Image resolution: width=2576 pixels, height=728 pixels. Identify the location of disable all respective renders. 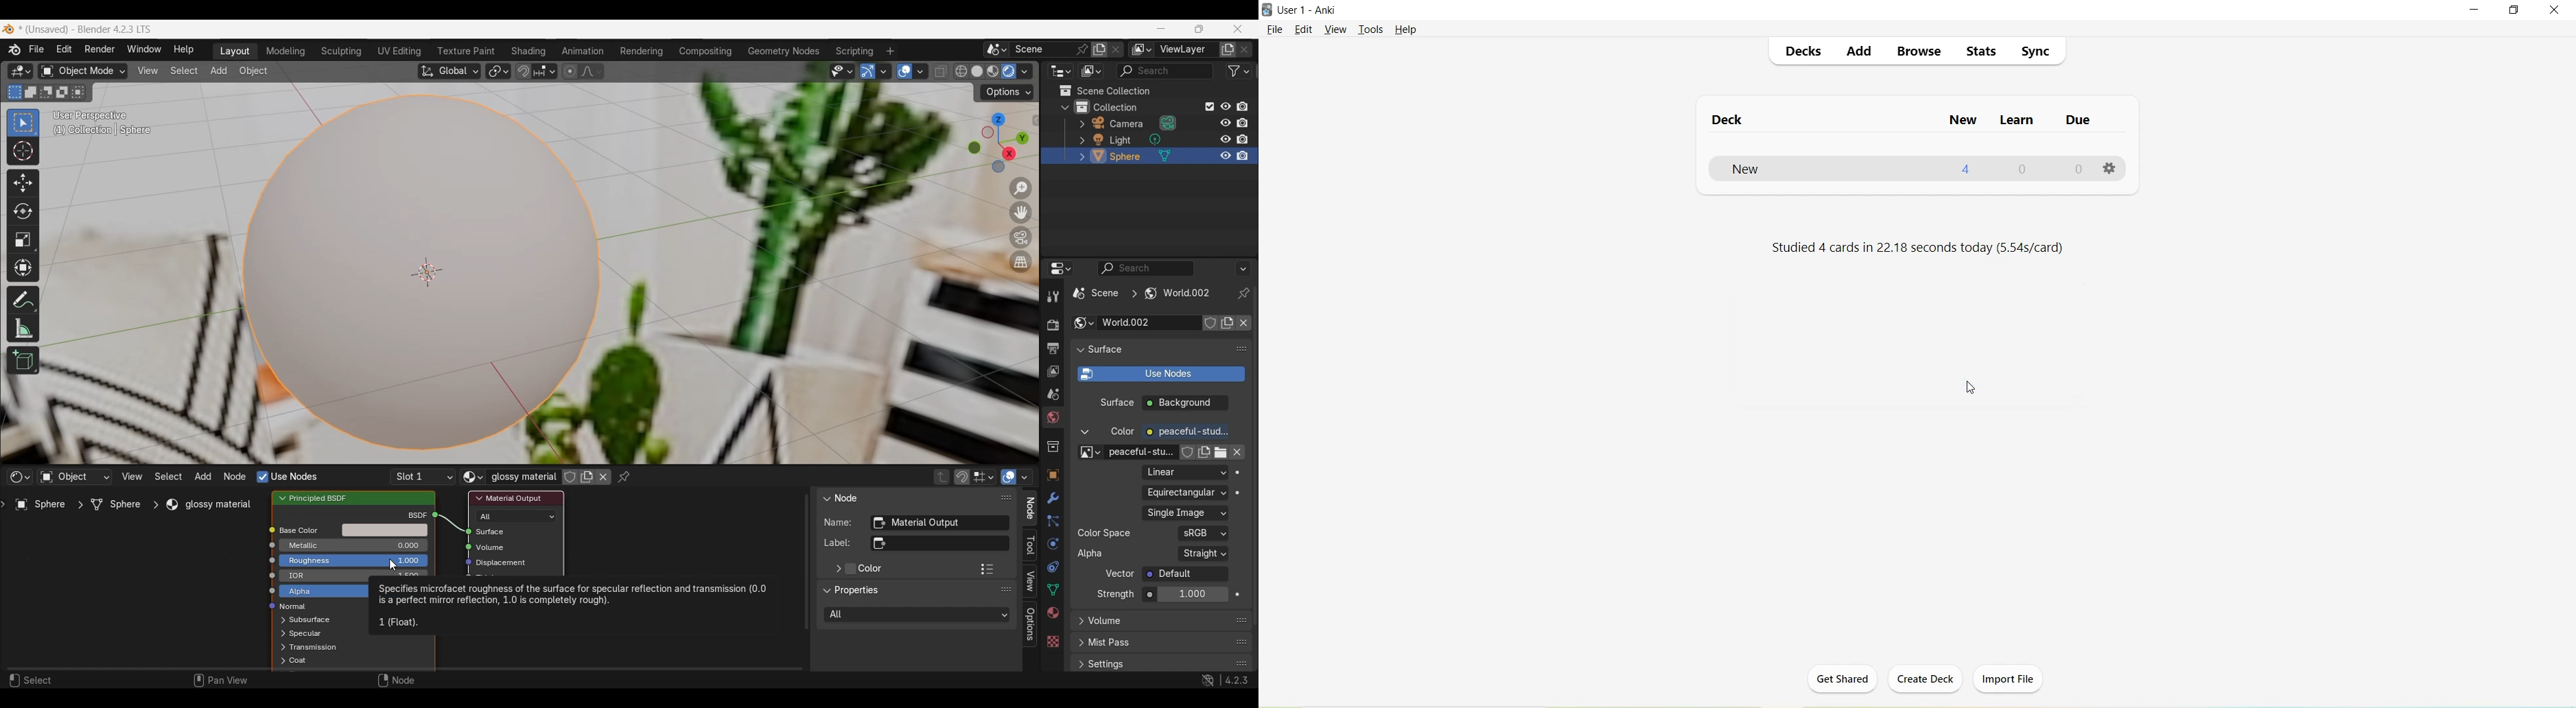
(1248, 156).